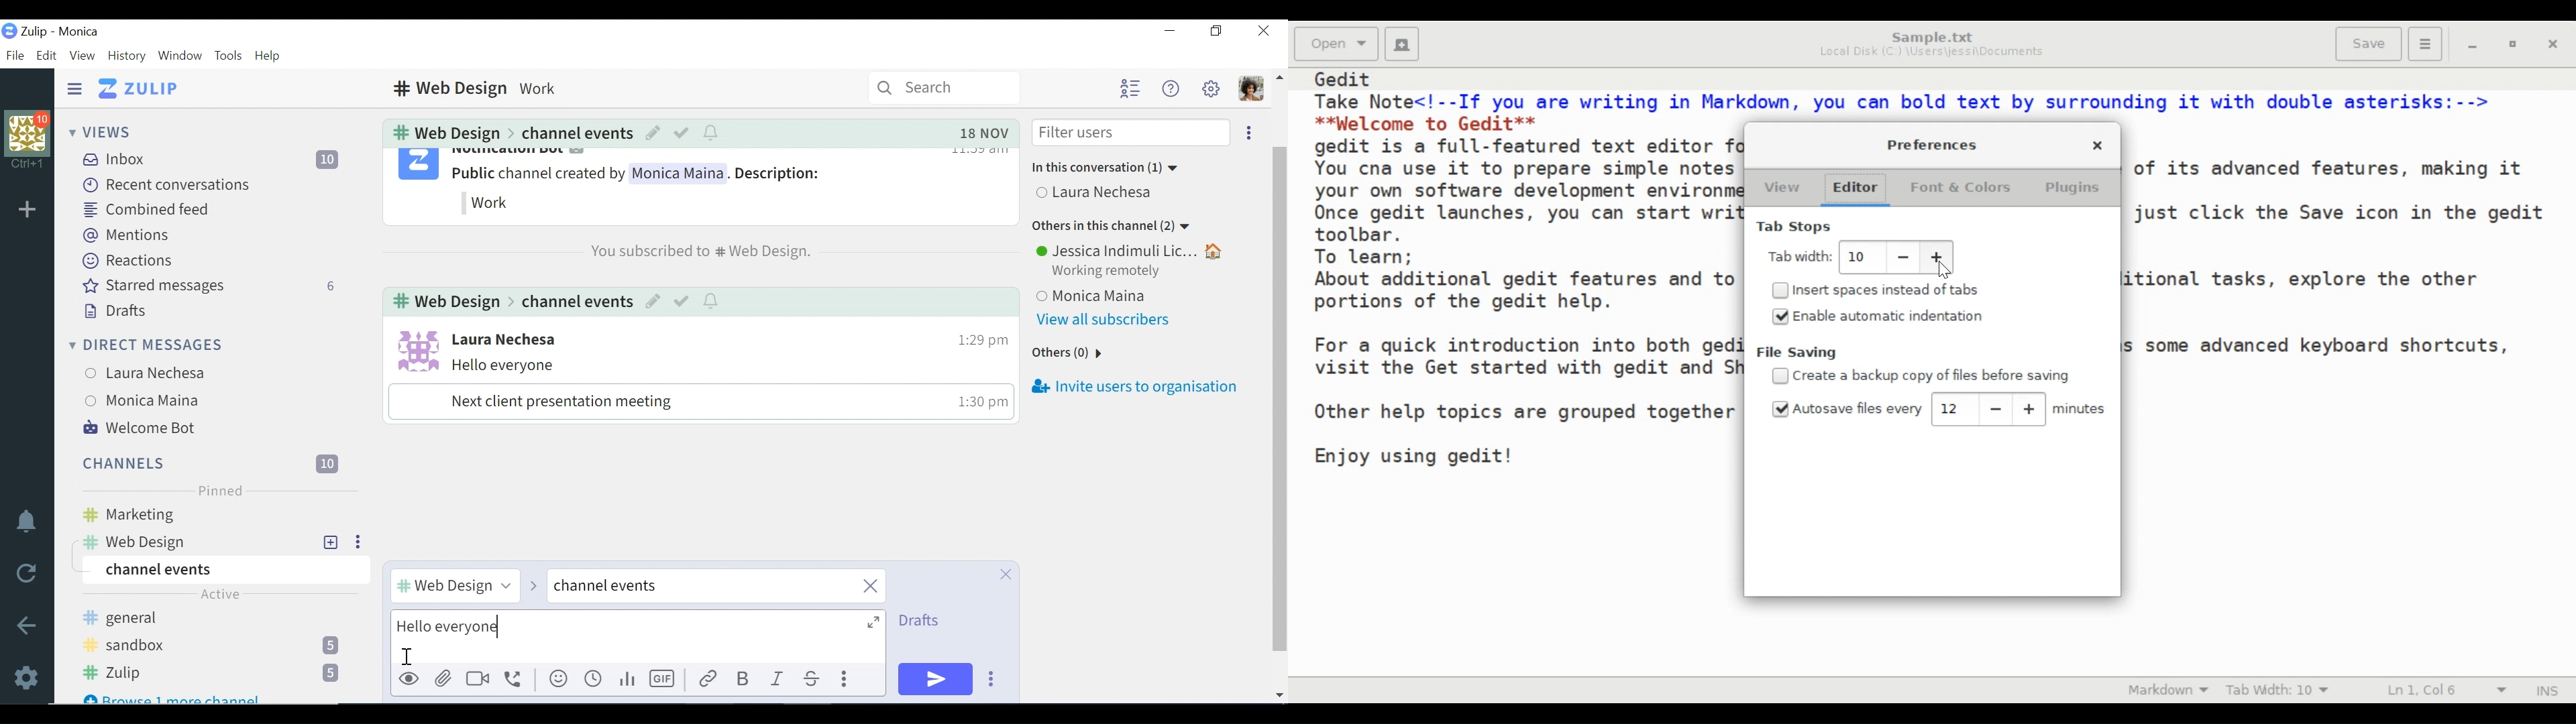  Describe the element at coordinates (331, 542) in the screenshot. I see `add New Topic` at that location.